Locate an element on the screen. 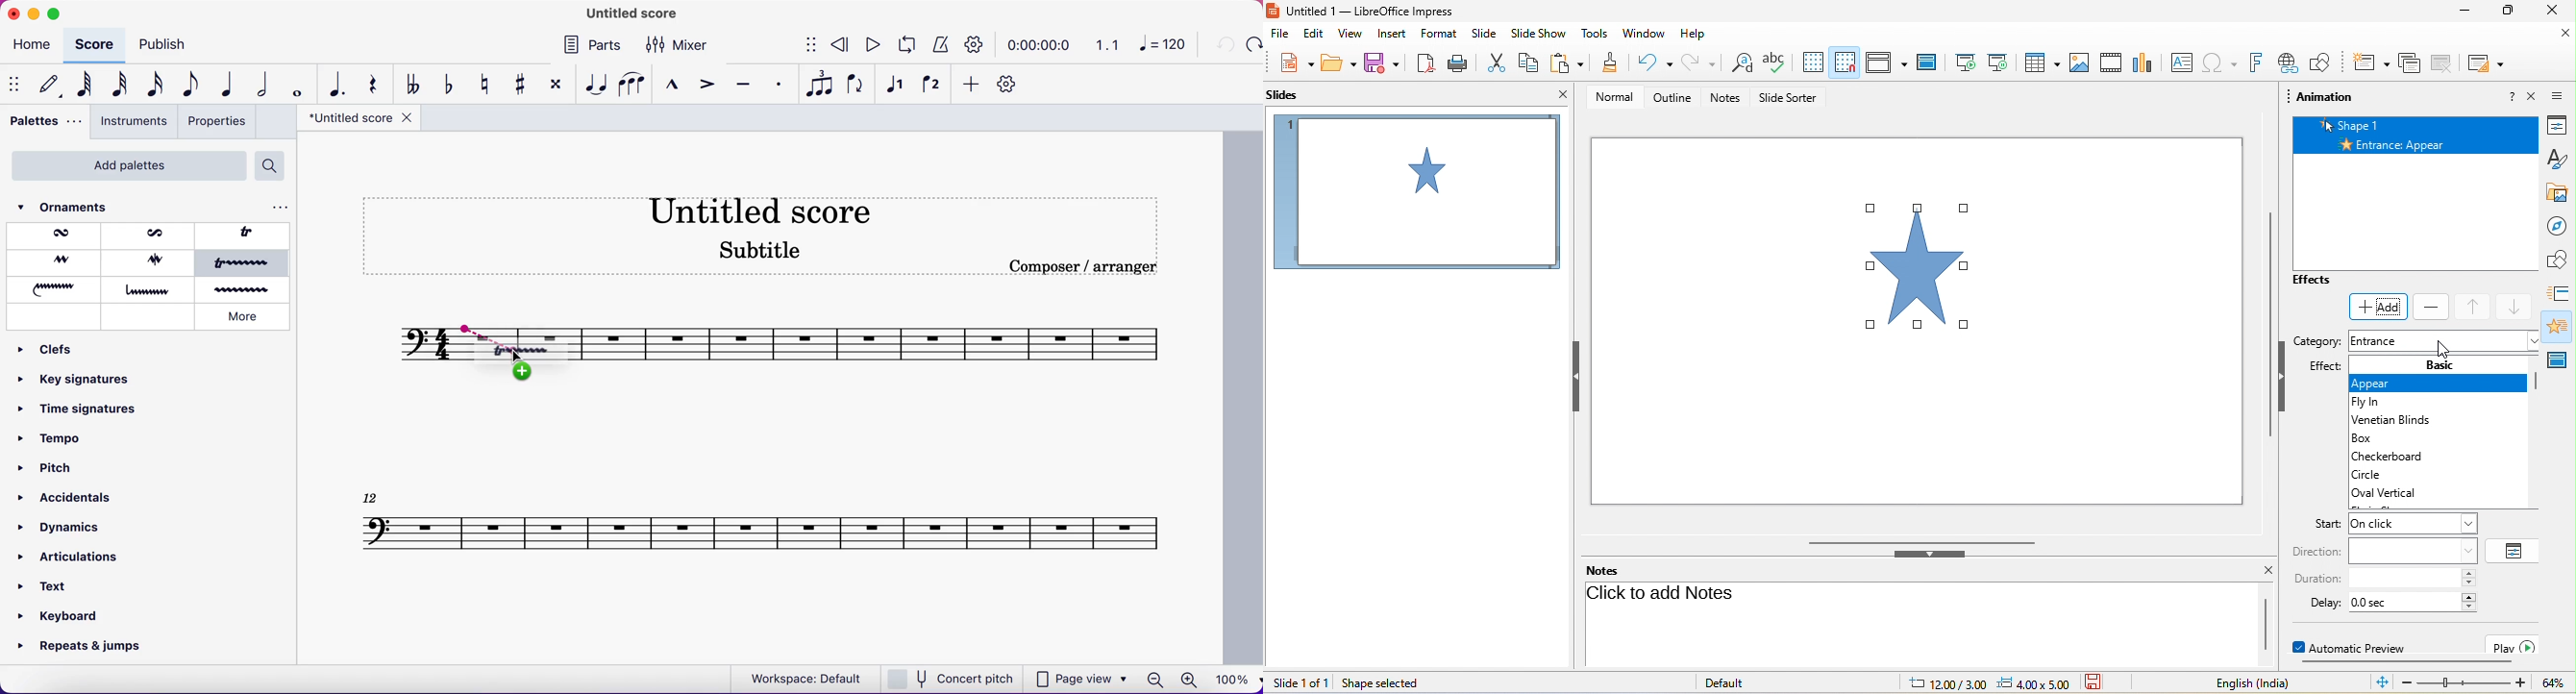 This screenshot has width=2576, height=700. close is located at coordinates (13, 13).